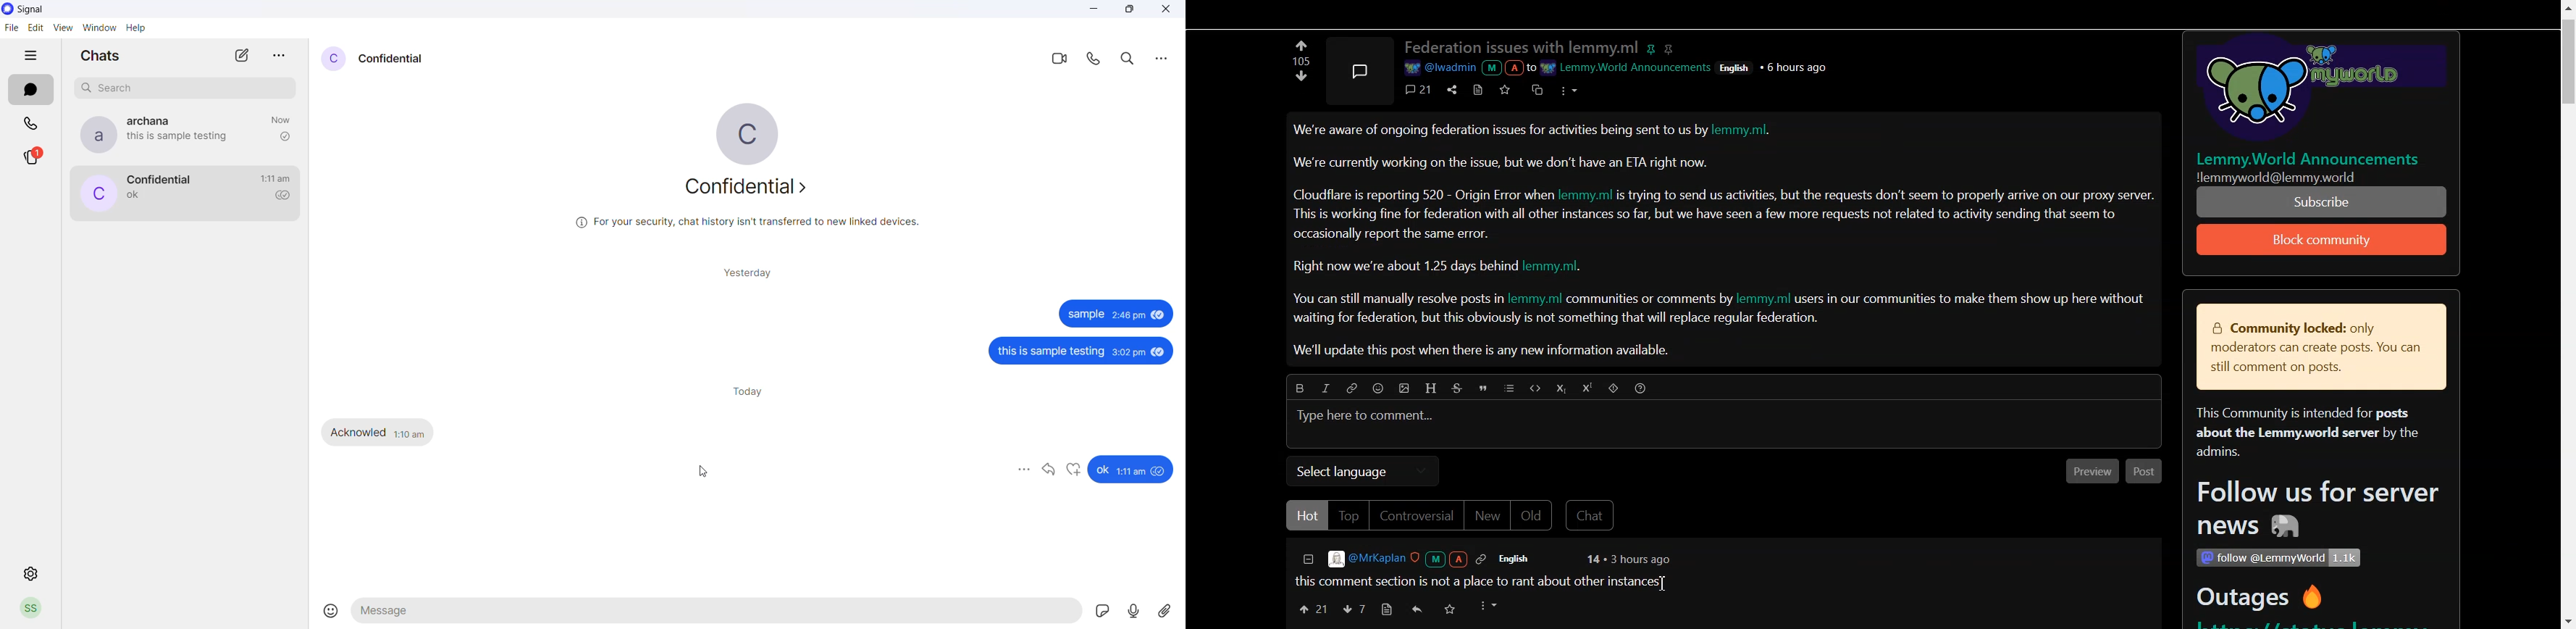 The width and height of the screenshot is (2576, 644). Describe the element at coordinates (751, 390) in the screenshot. I see `today messages heading` at that location.